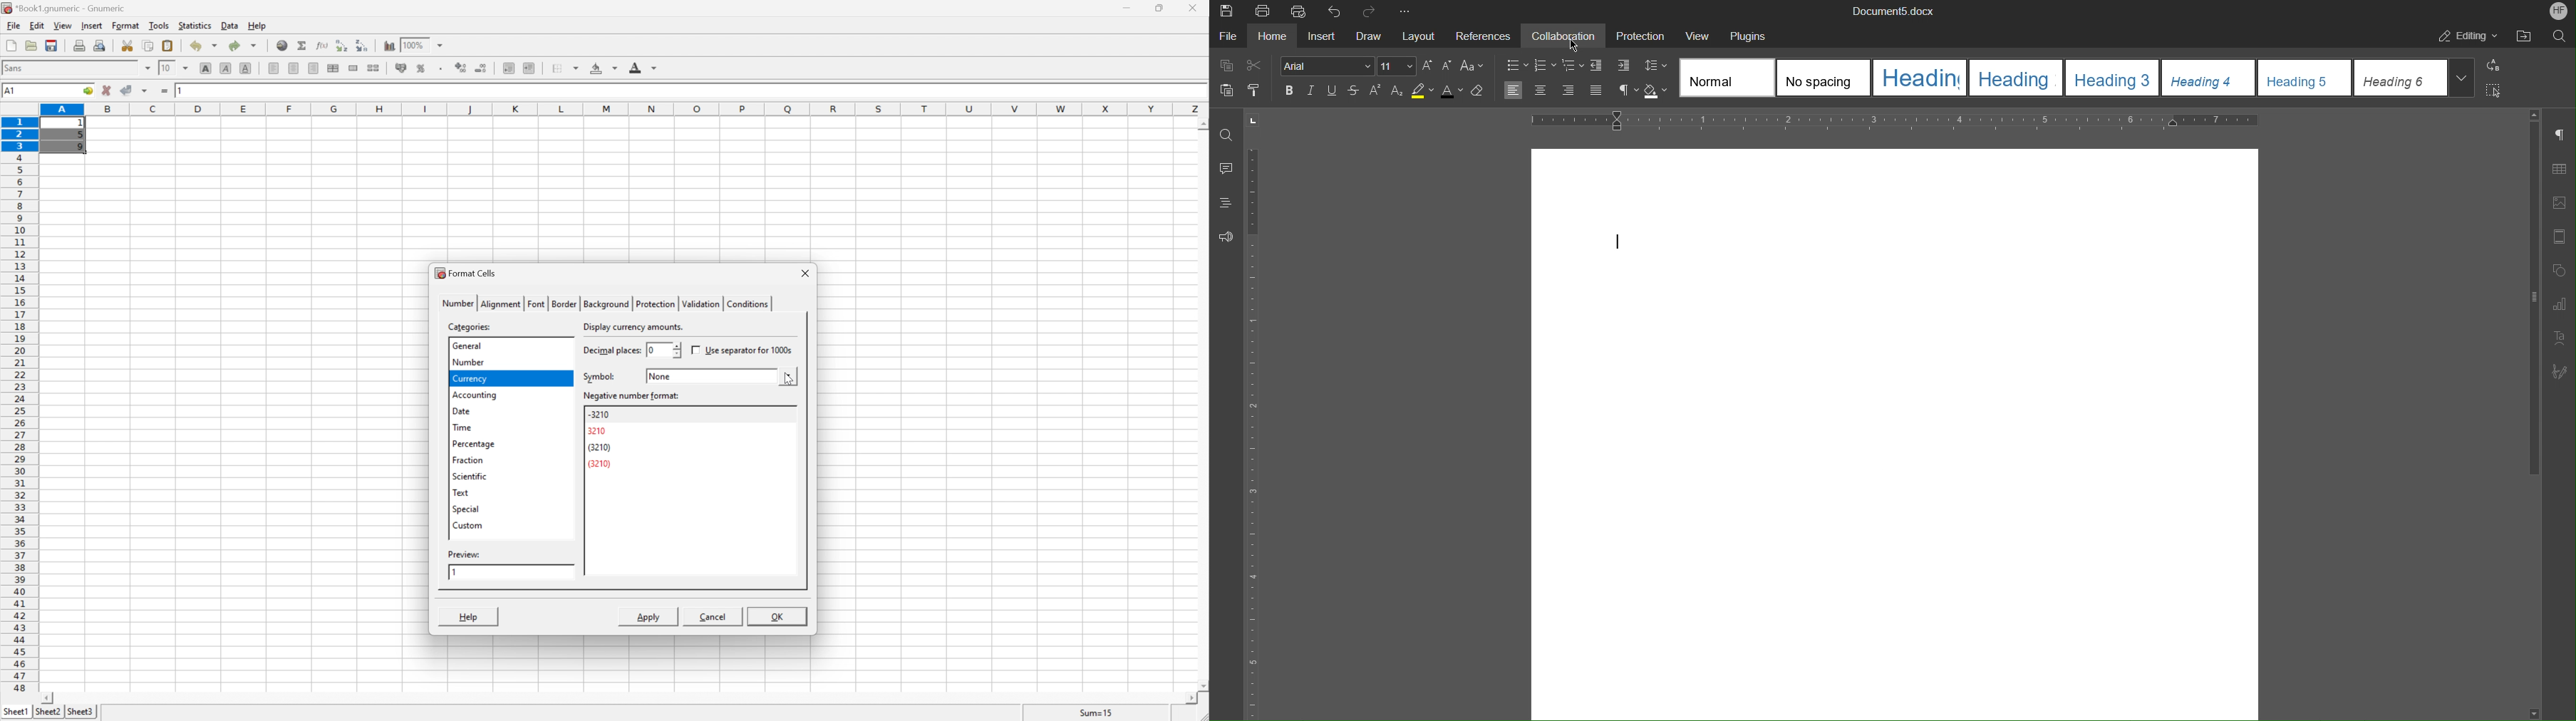 This screenshot has height=728, width=2576. Describe the element at coordinates (746, 303) in the screenshot. I see `conditions` at that location.